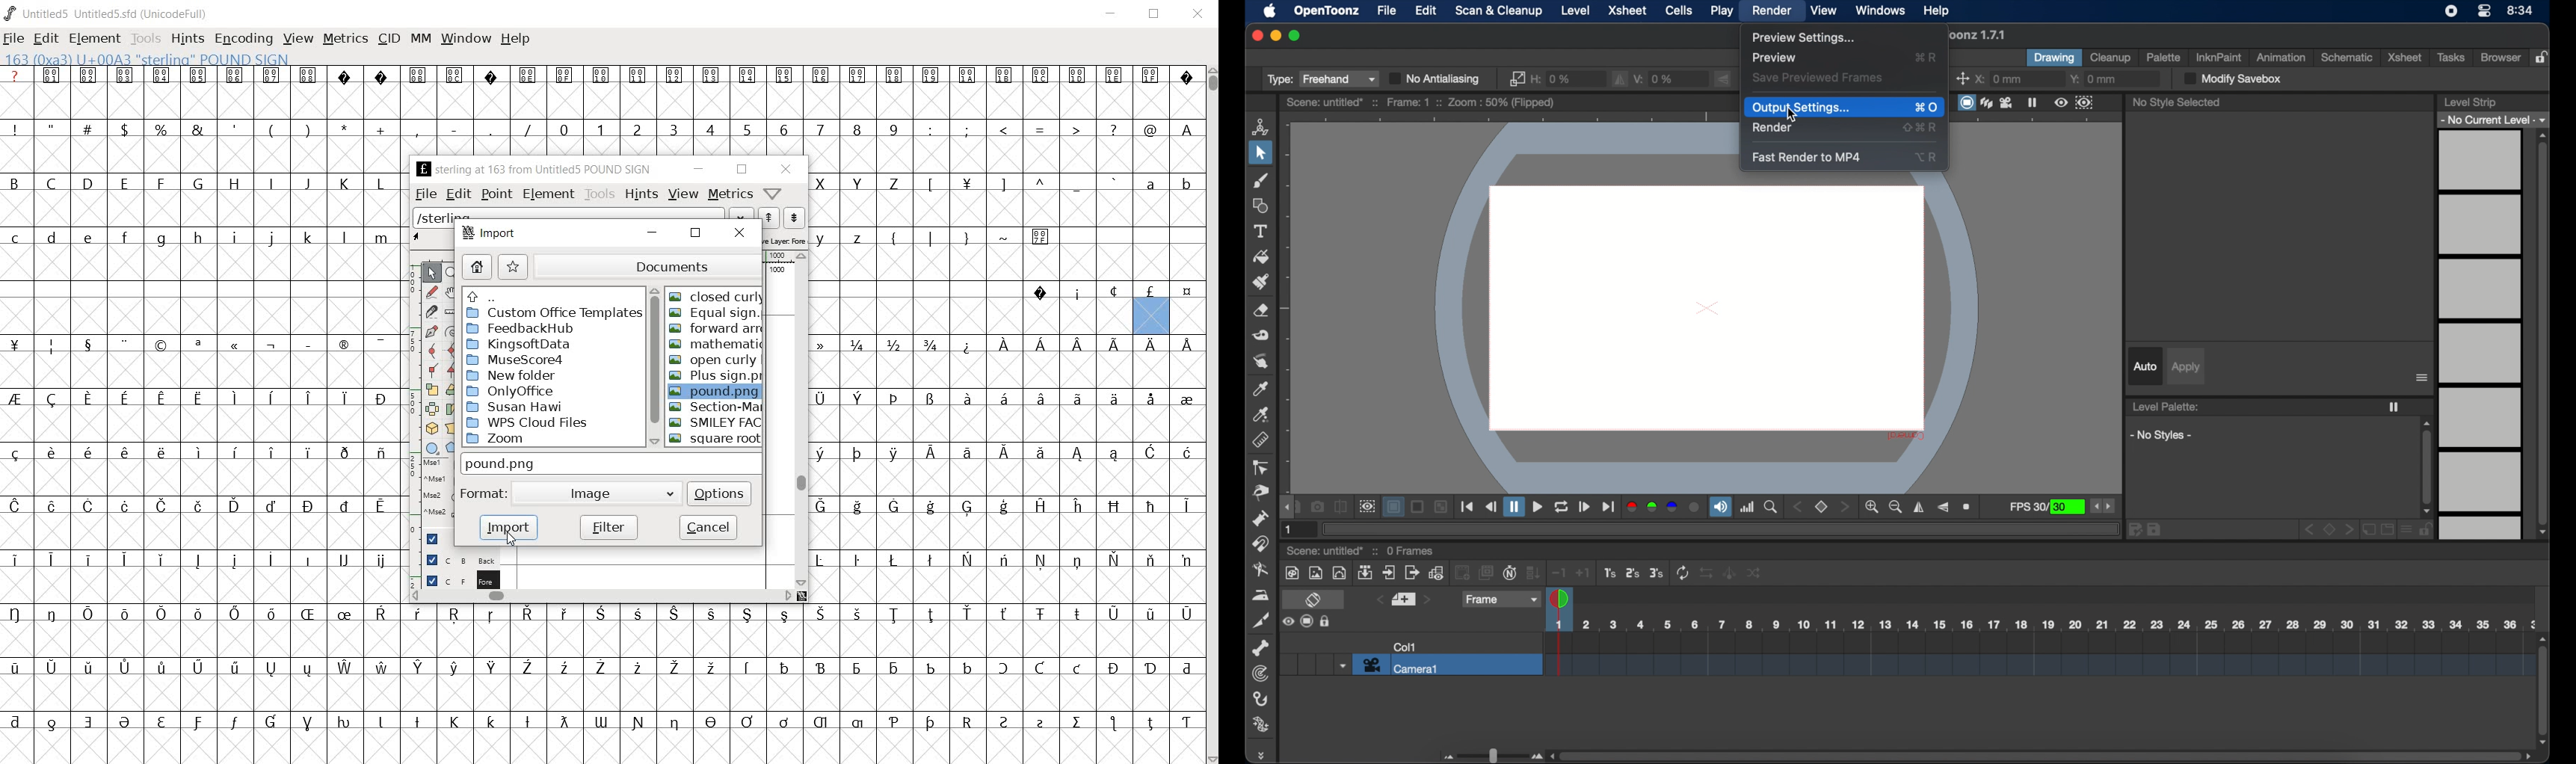 The width and height of the screenshot is (2576, 784). I want to click on , so click(1436, 572).